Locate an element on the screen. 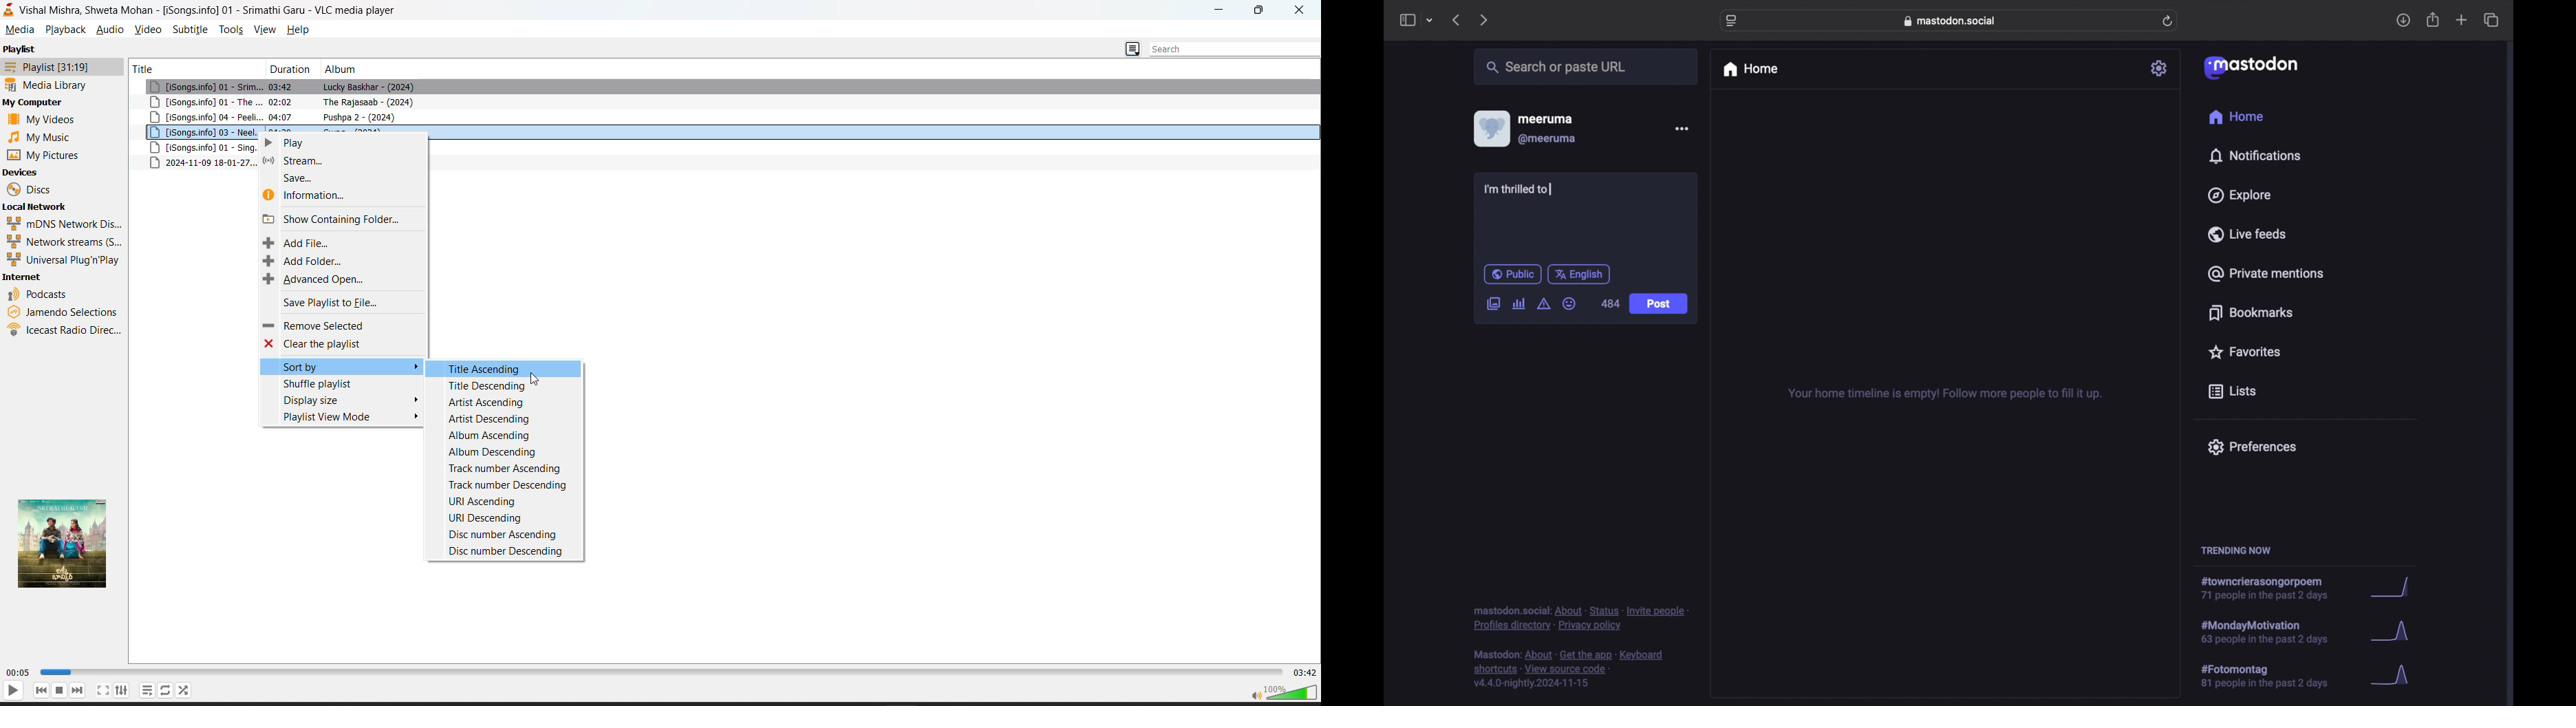  subtitle is located at coordinates (191, 29).